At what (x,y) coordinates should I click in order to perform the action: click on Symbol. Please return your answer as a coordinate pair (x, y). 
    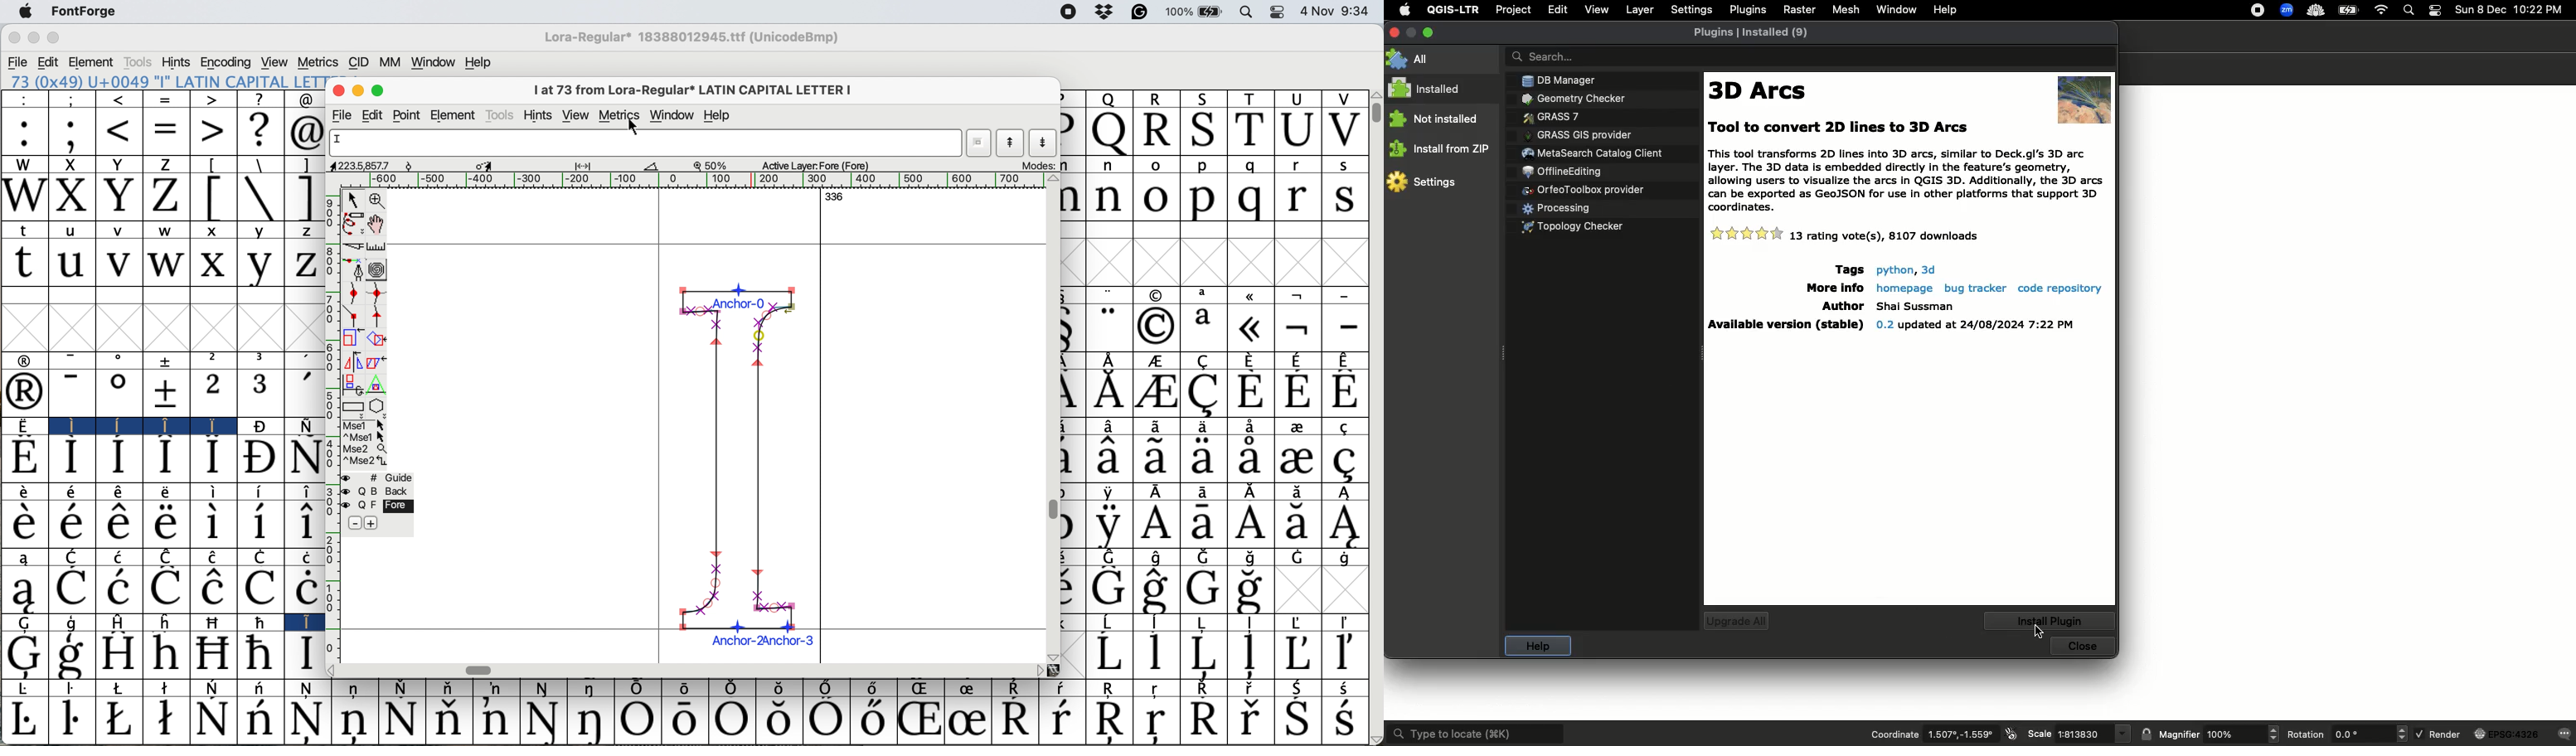
    Looking at the image, I should click on (970, 720).